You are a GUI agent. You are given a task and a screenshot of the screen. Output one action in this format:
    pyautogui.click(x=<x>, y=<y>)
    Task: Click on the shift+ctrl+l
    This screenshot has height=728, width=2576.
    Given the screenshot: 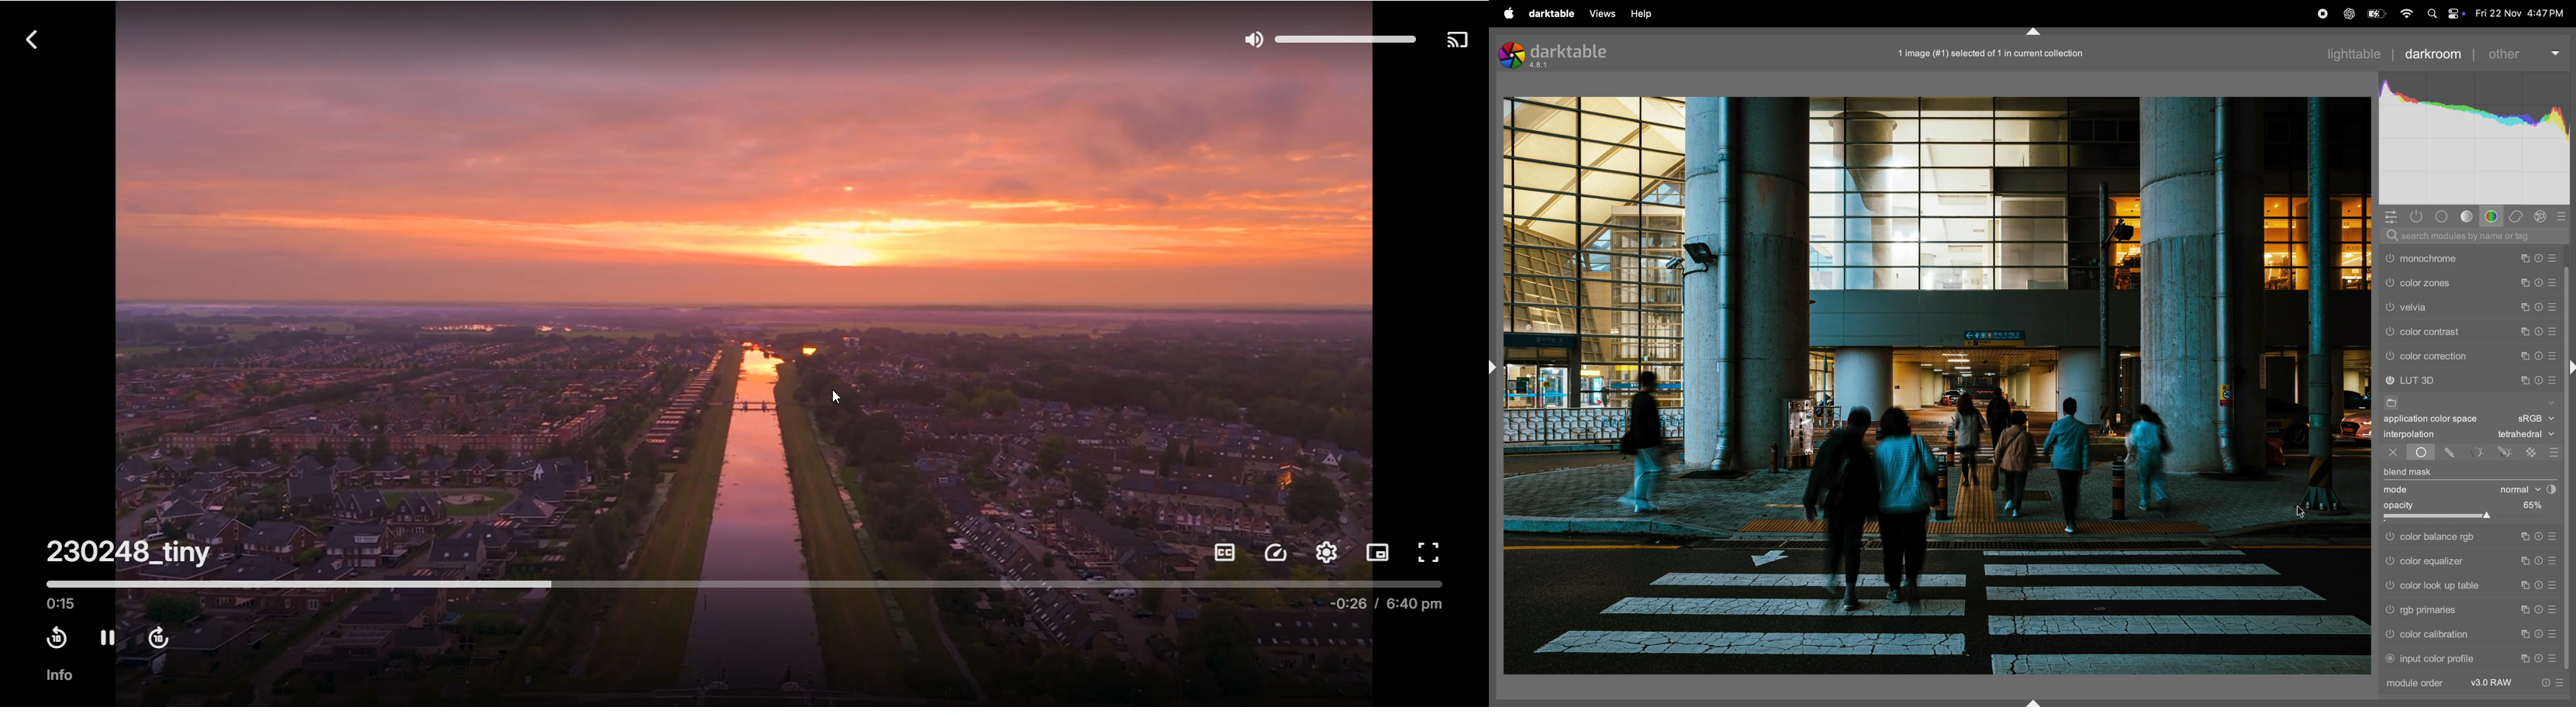 What is the action you would take?
    pyautogui.click(x=1495, y=366)
    